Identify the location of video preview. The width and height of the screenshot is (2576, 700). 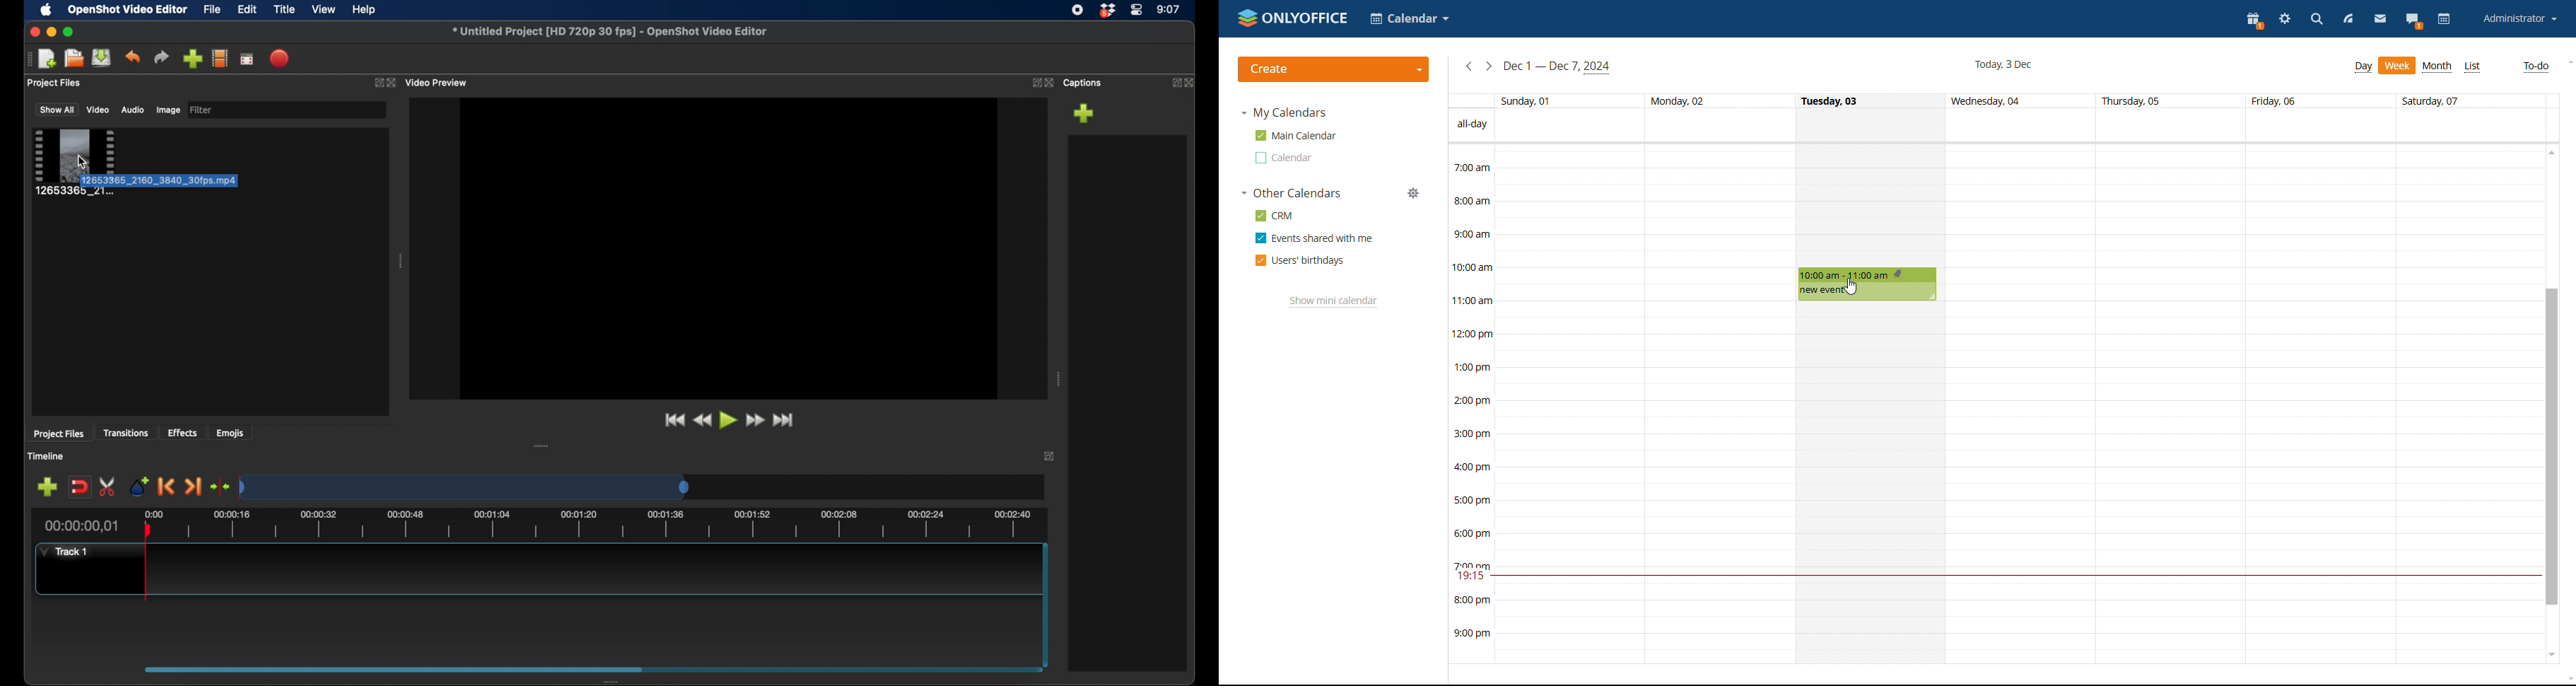
(728, 249).